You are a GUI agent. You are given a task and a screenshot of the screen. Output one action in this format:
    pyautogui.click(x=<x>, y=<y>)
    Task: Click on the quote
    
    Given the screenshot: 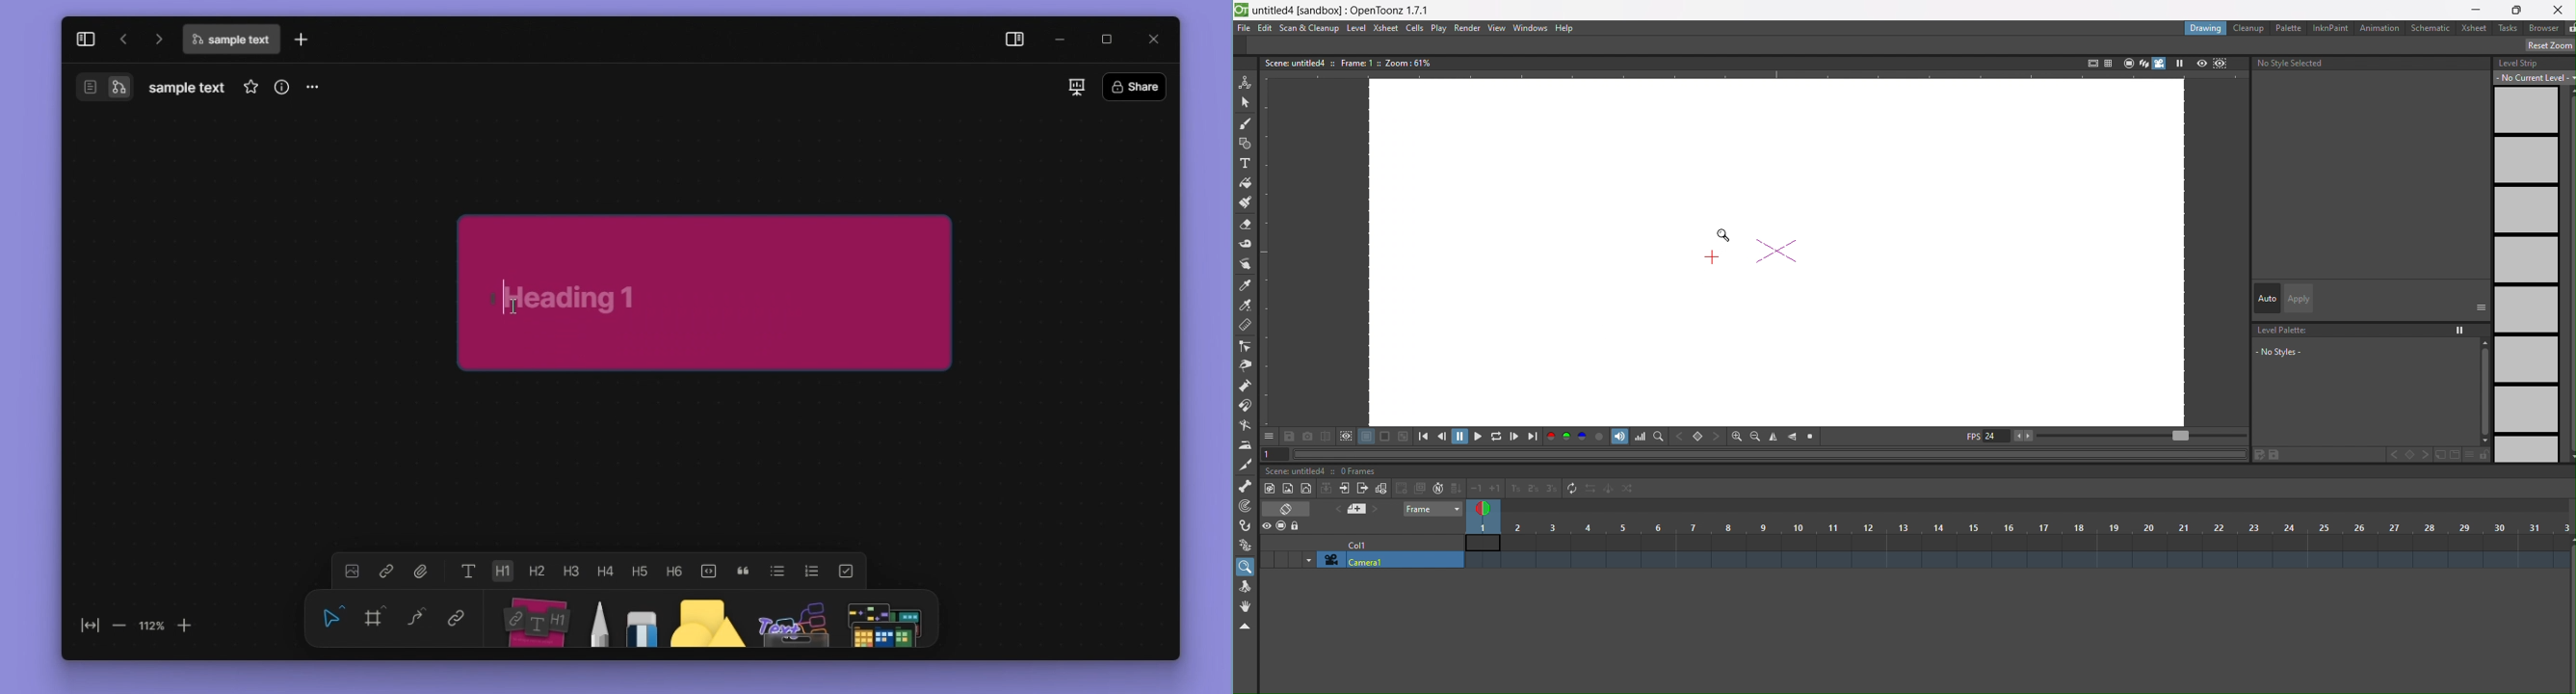 What is the action you would take?
    pyautogui.click(x=743, y=572)
    